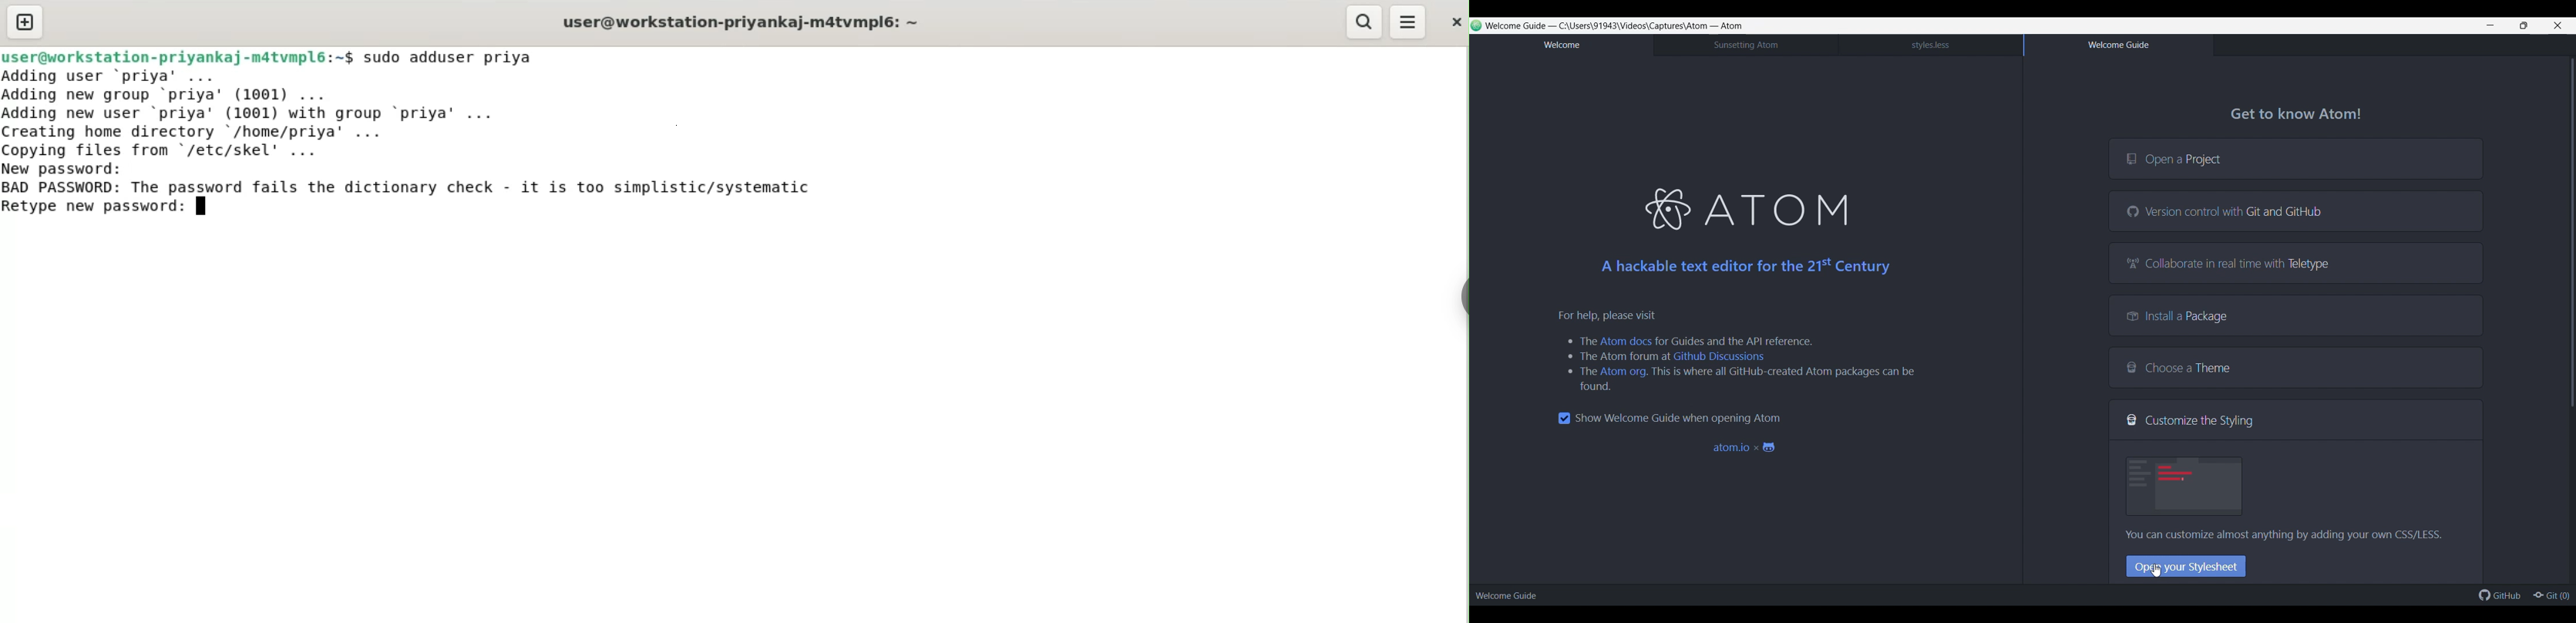 This screenshot has height=644, width=2576. Describe the element at coordinates (2296, 367) in the screenshot. I see `Choose a Theme` at that location.